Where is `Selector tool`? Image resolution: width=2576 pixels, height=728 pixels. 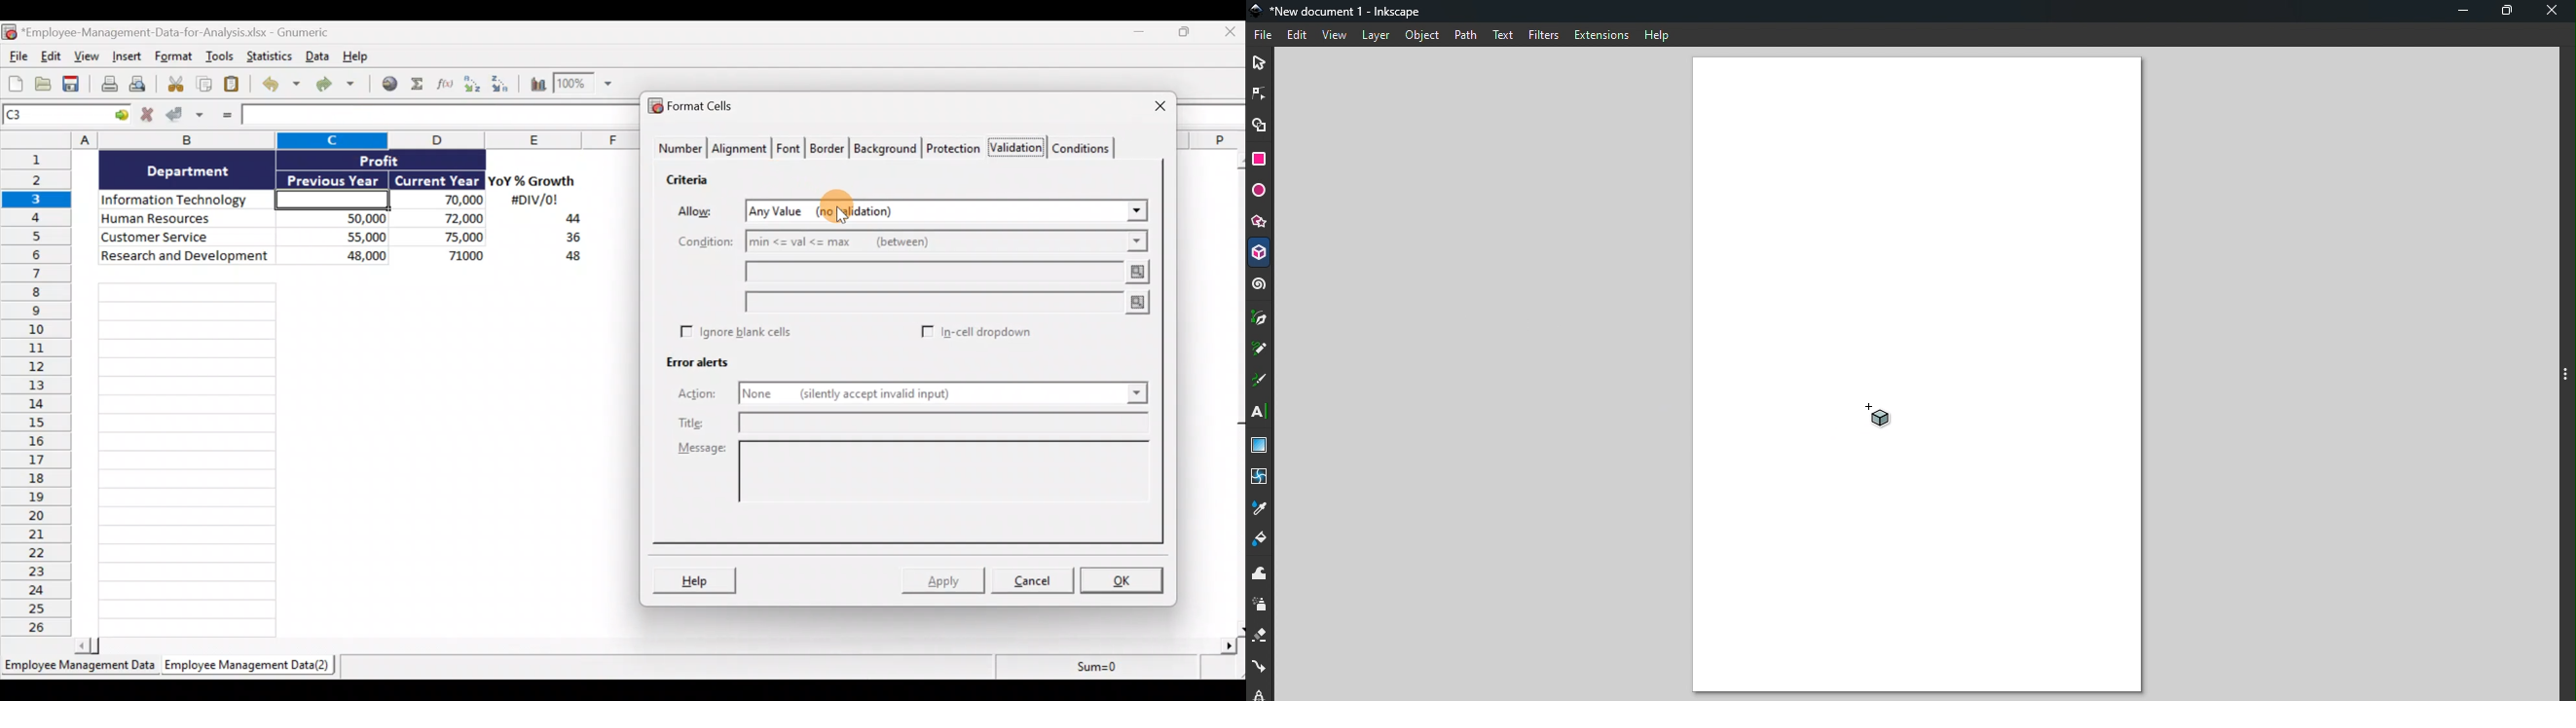 Selector tool is located at coordinates (1262, 62).